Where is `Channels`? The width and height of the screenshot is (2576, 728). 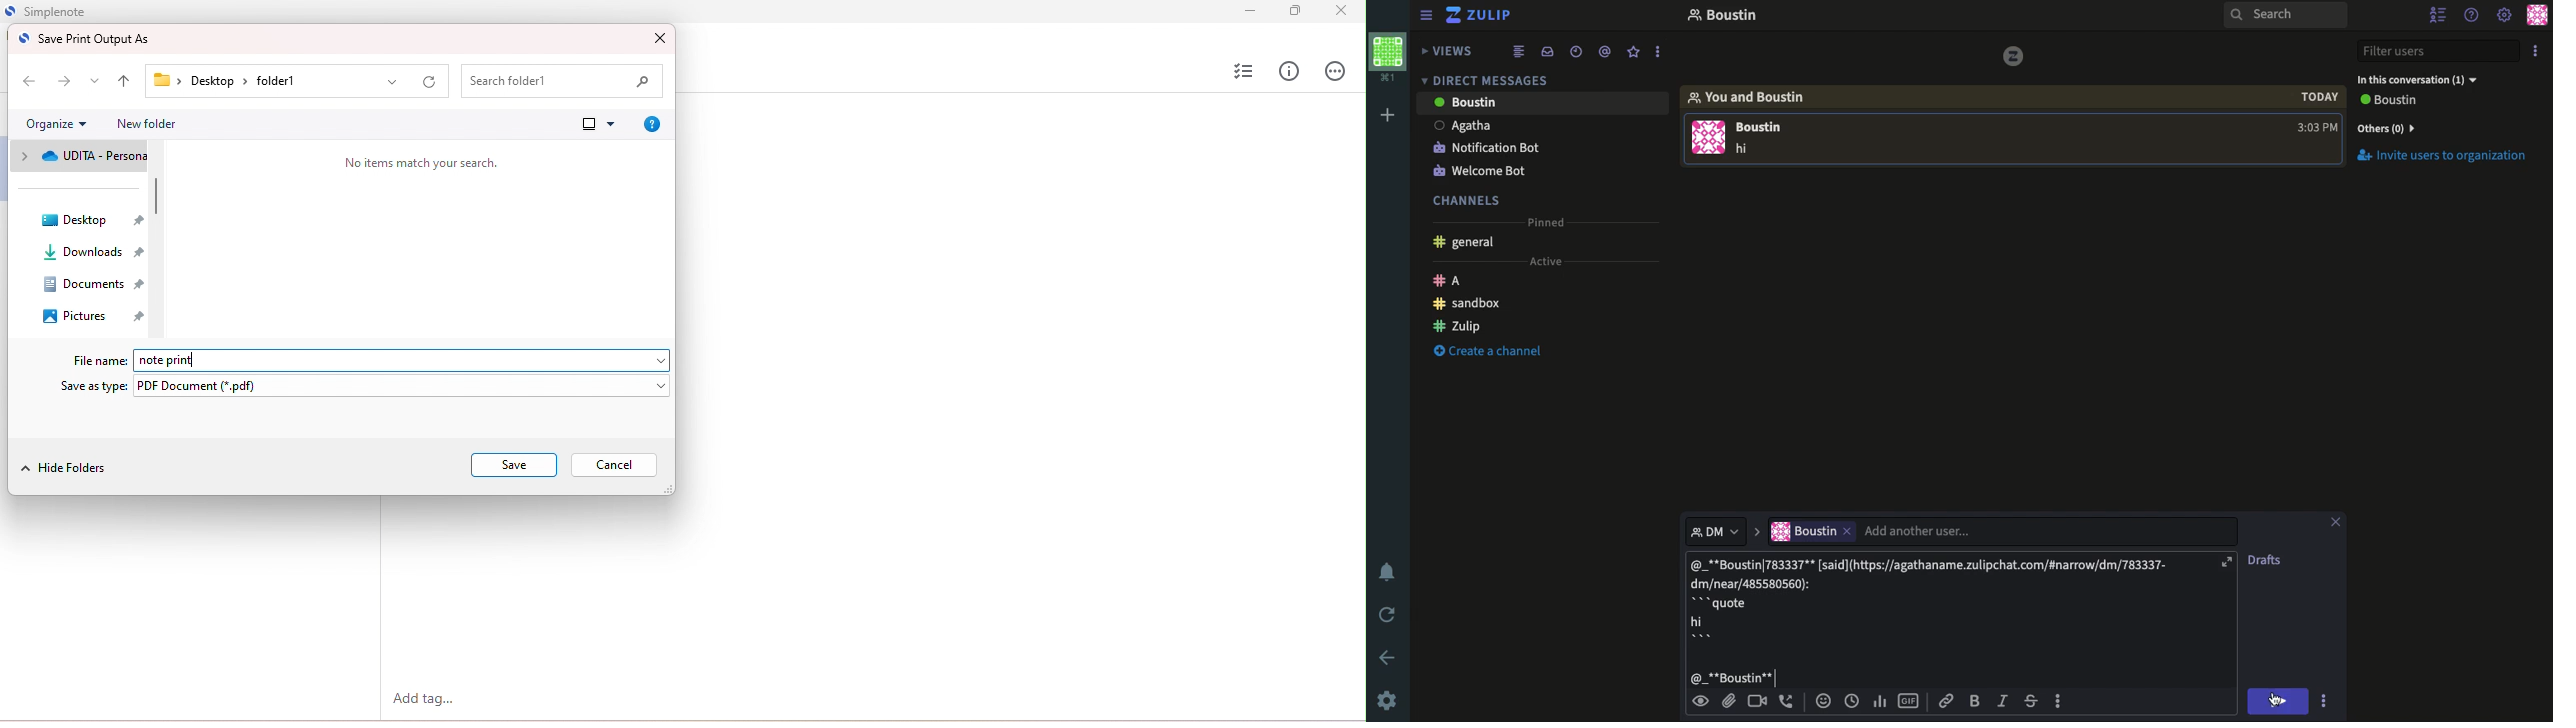
Channels is located at coordinates (1469, 198).